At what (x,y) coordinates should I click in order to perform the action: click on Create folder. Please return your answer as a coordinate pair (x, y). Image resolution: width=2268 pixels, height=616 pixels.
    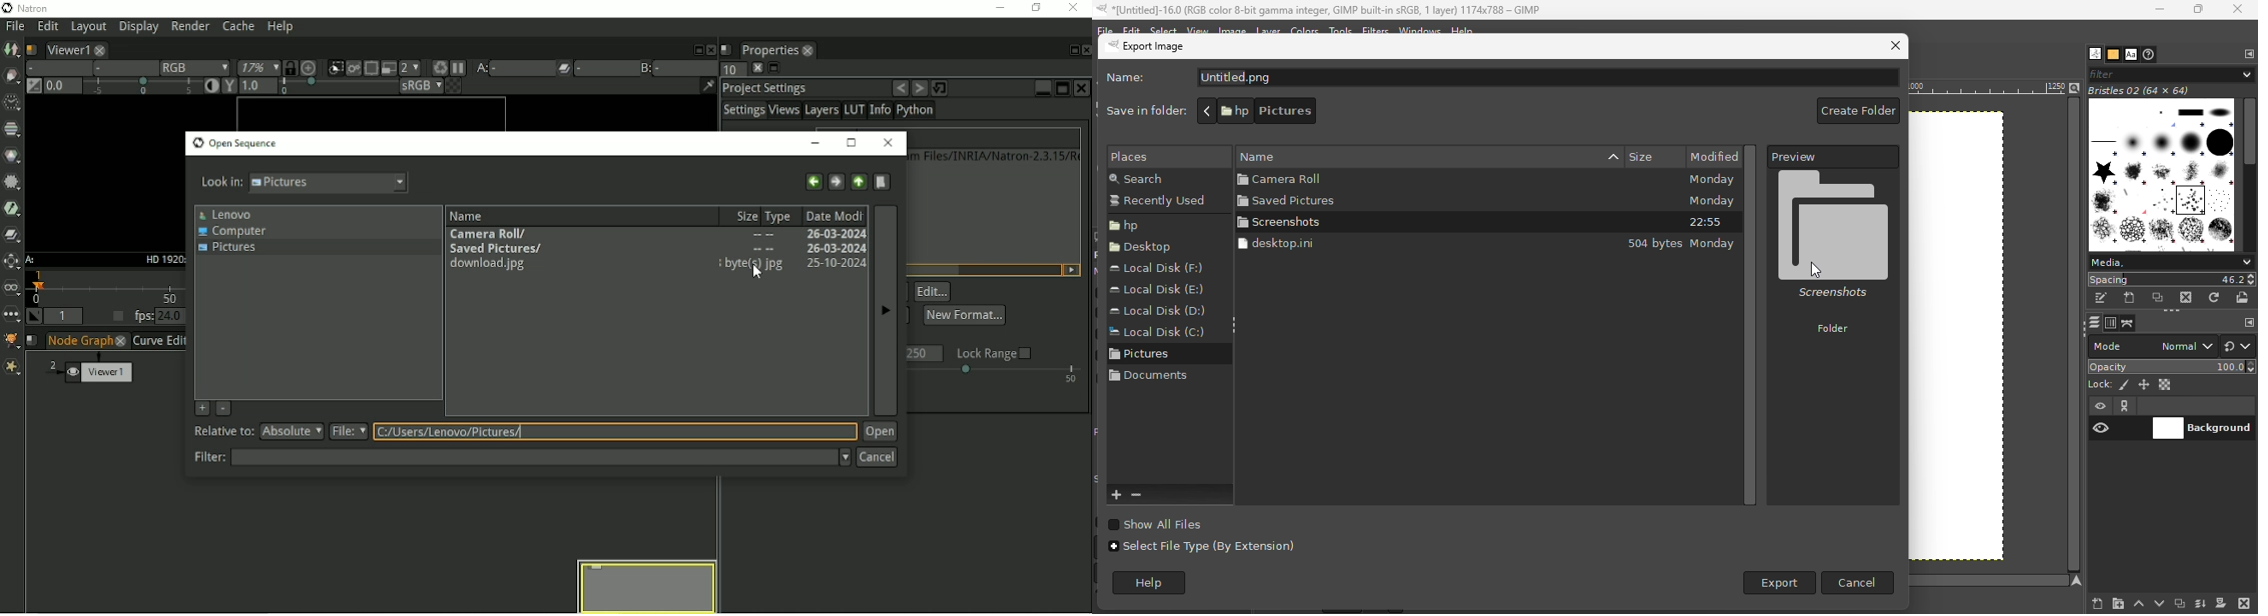
    Looking at the image, I should click on (1856, 112).